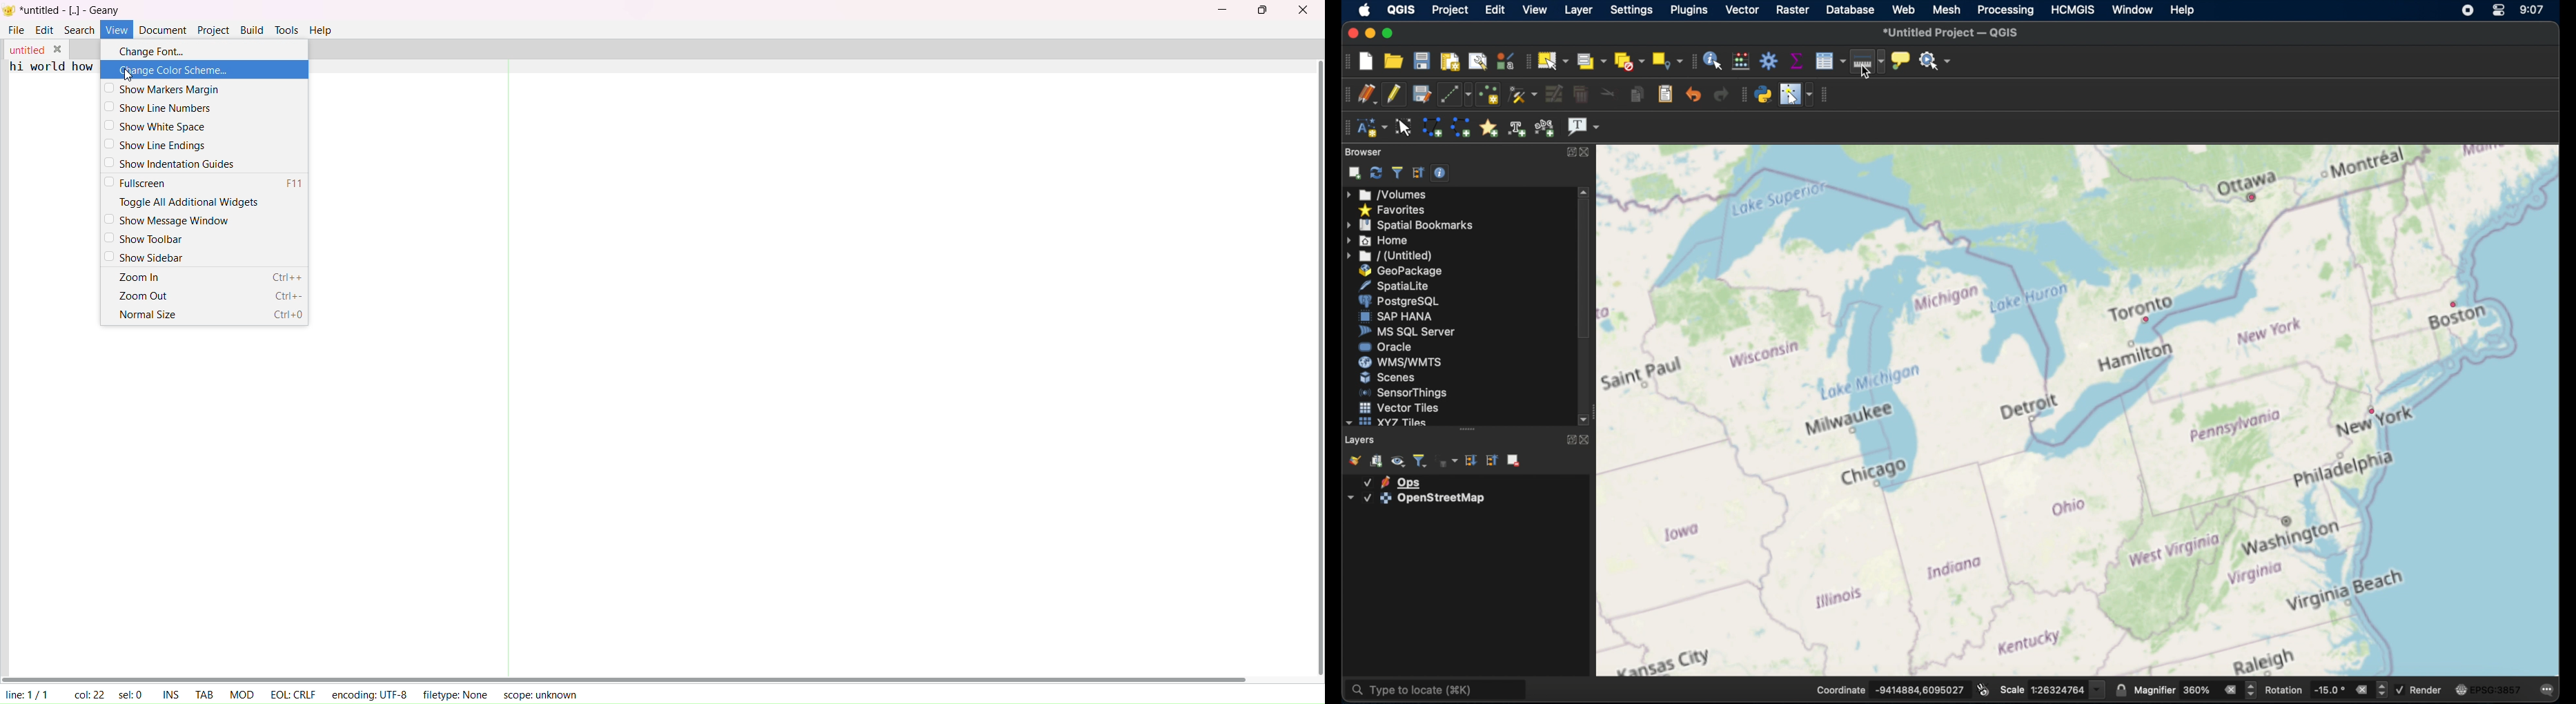  I want to click on new annotation layer, so click(1371, 128).